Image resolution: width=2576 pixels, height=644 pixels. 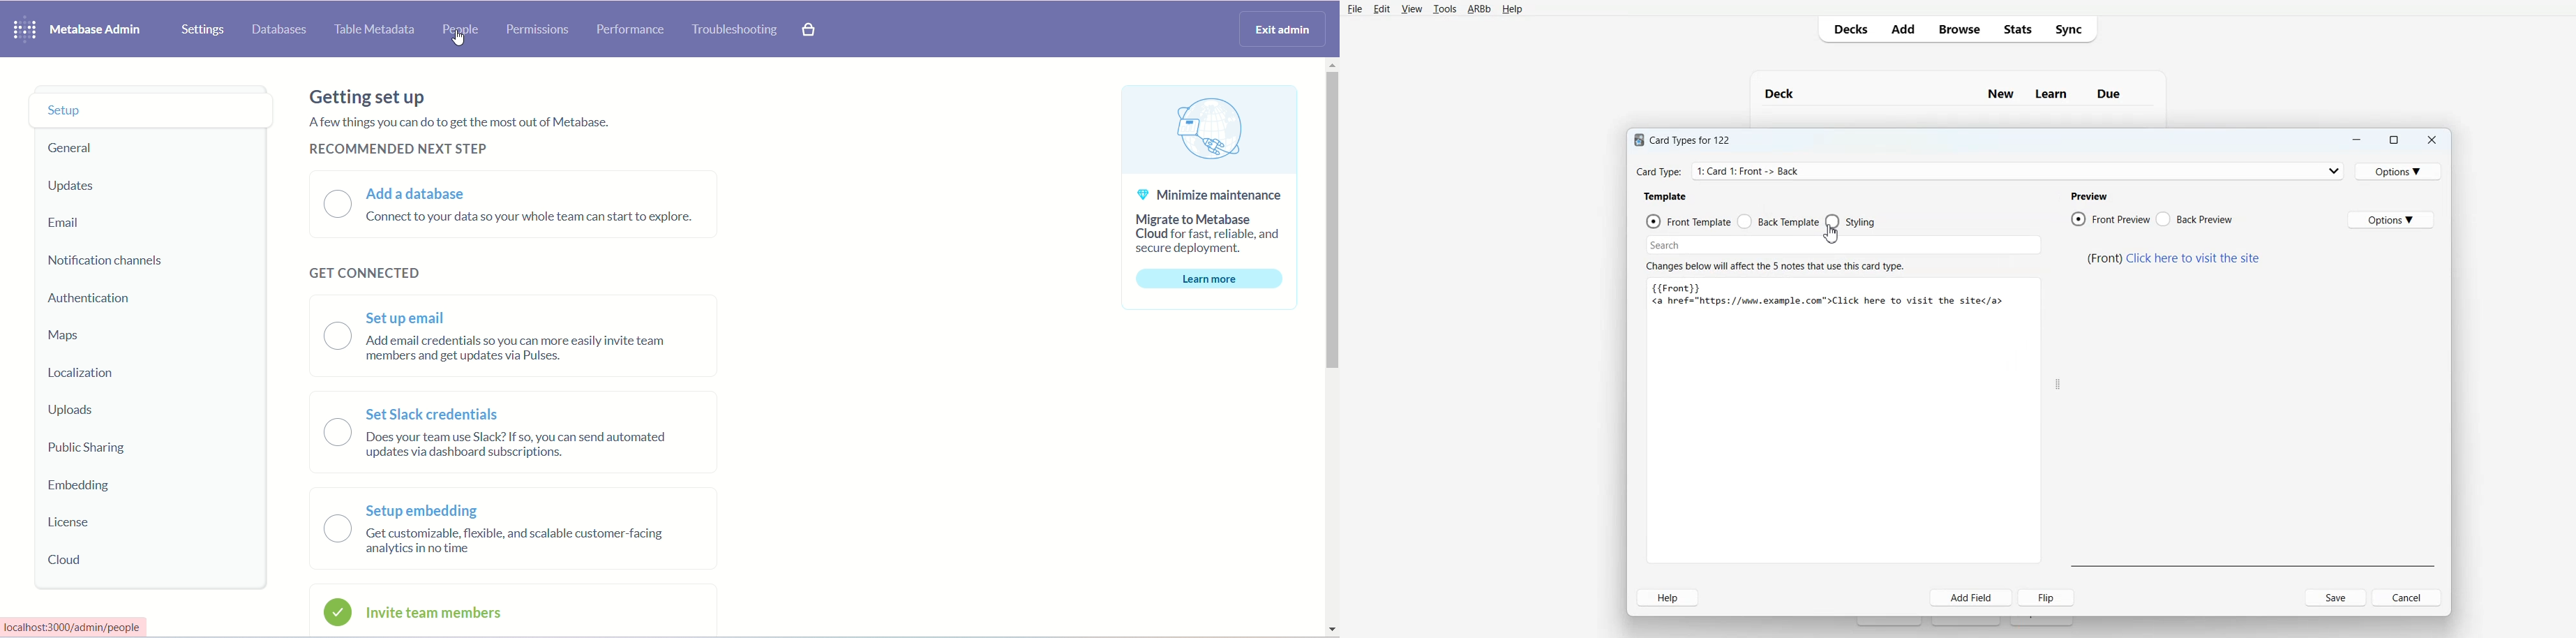 I want to click on Front Template, so click(x=1688, y=220).